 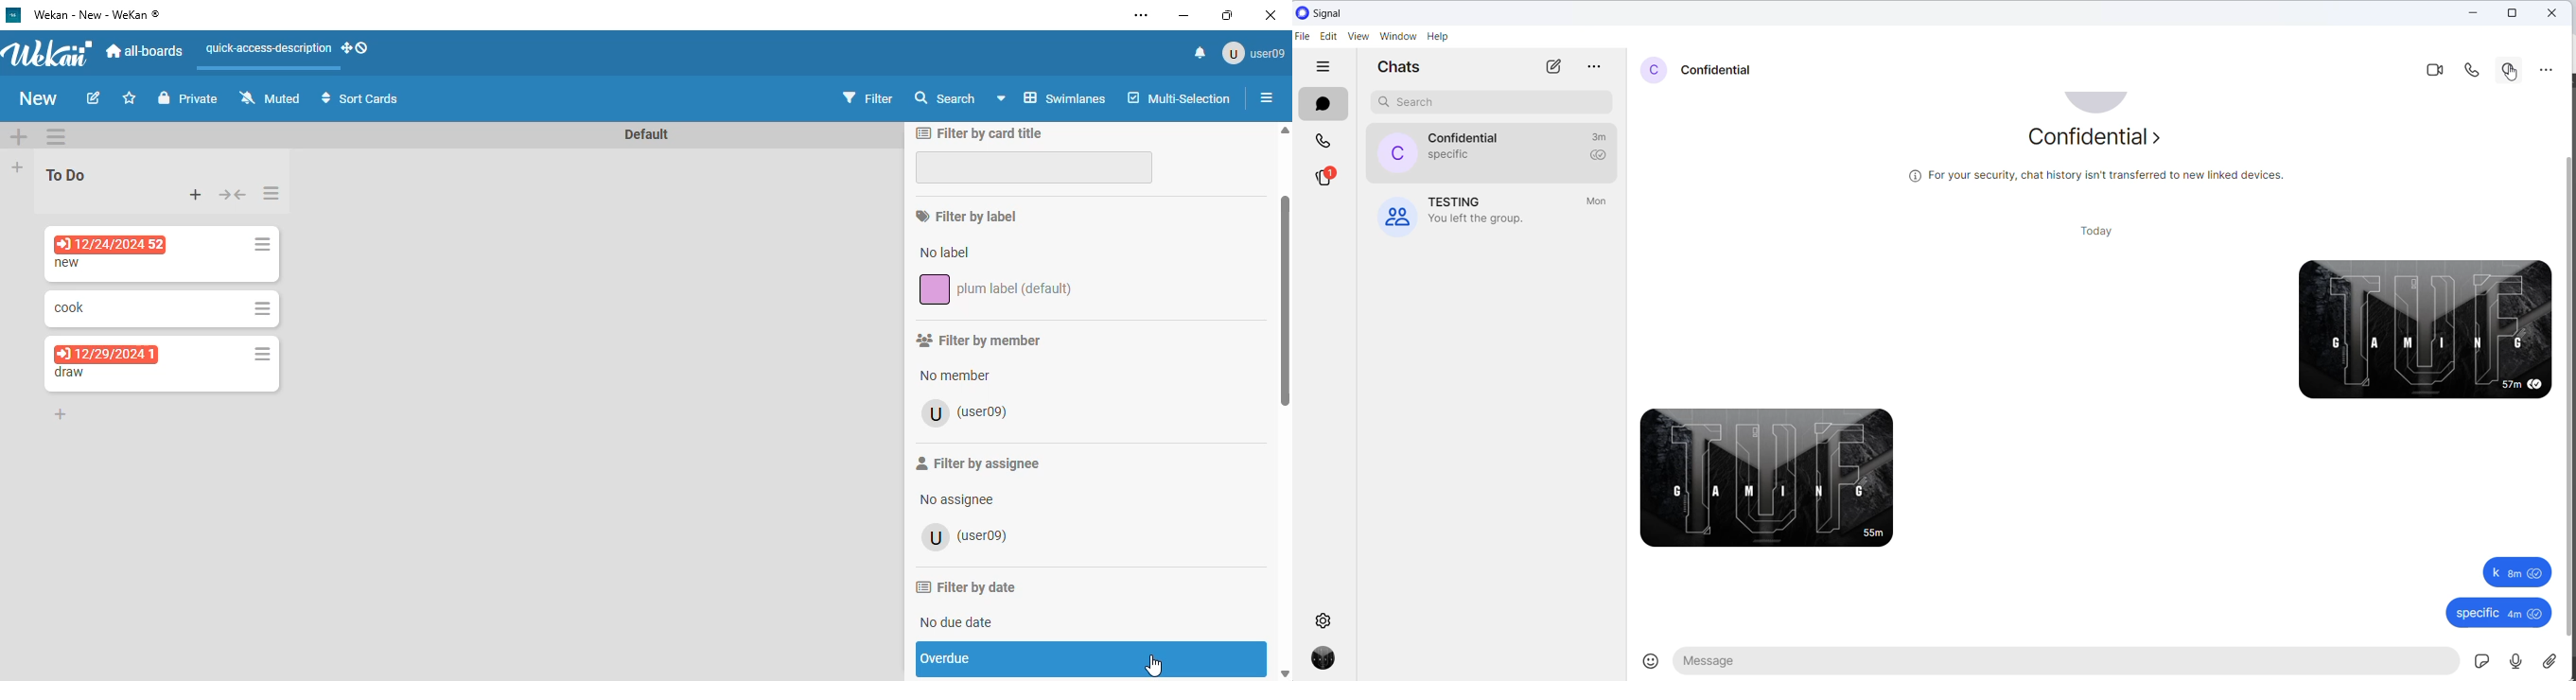 I want to click on profile picture, so click(x=1399, y=215).